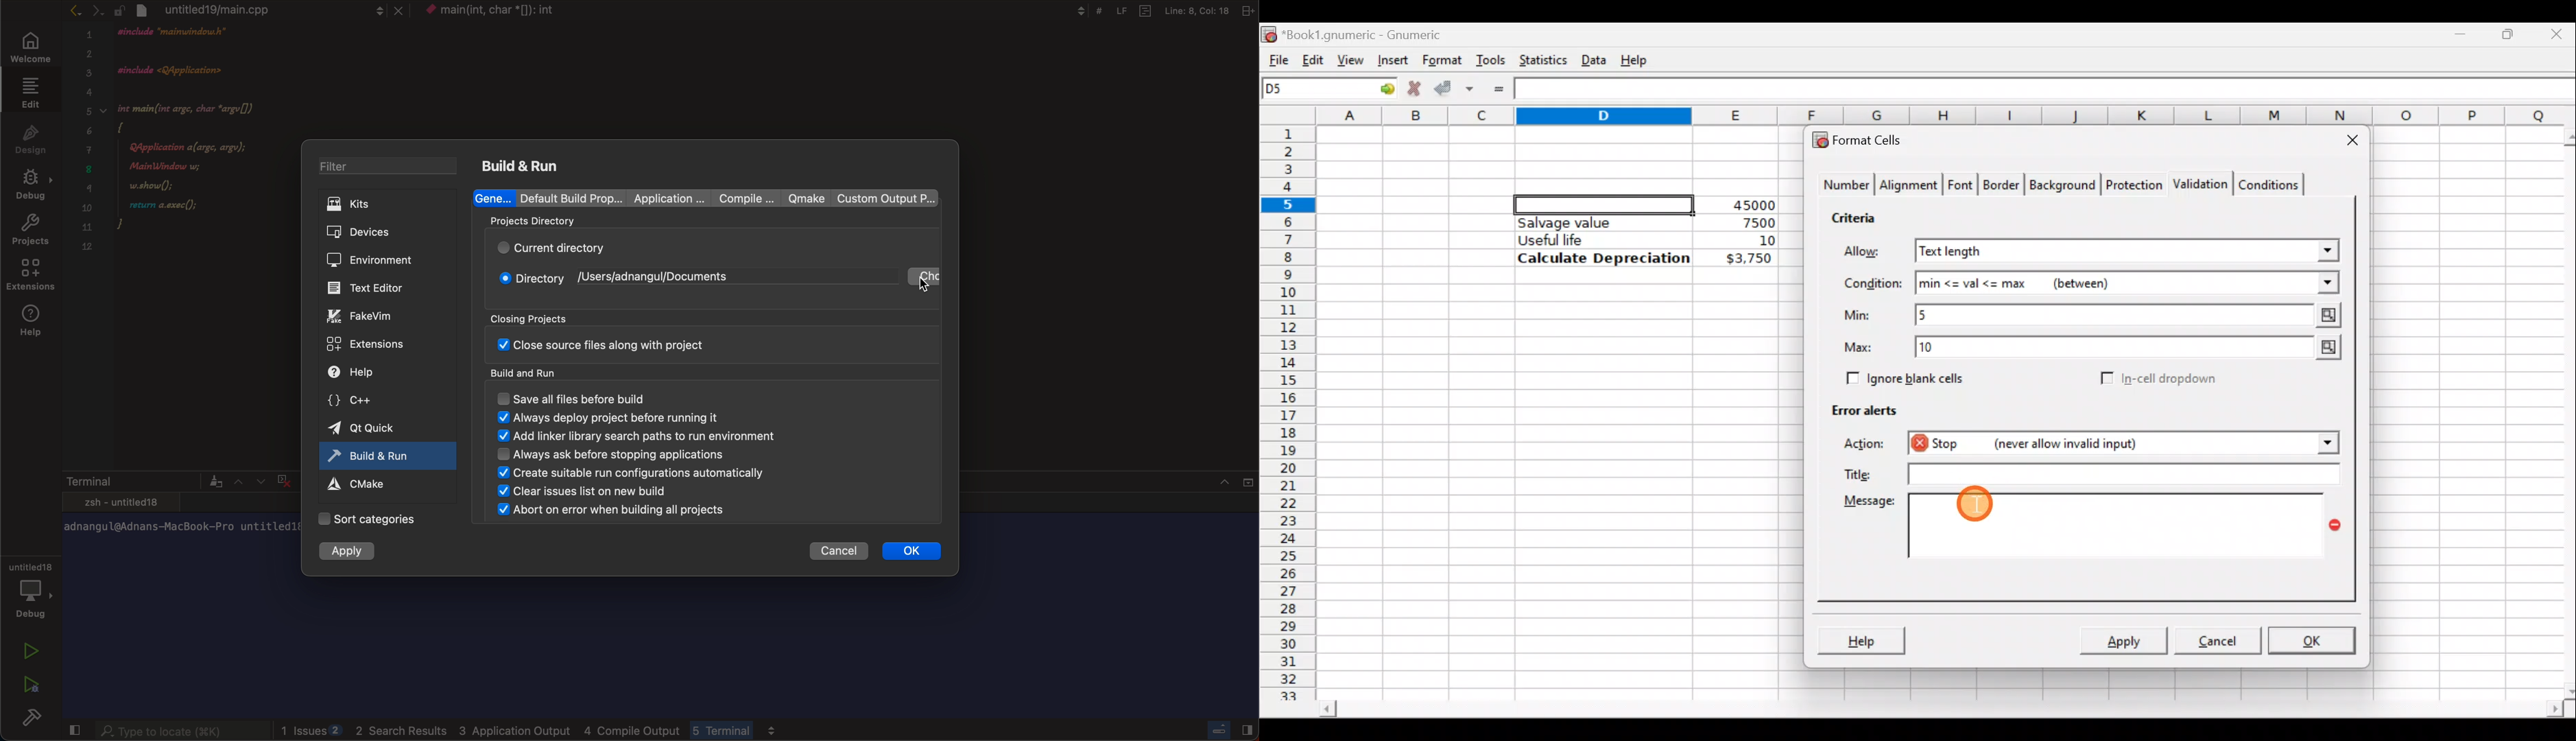 Image resolution: width=2576 pixels, height=756 pixels. I want to click on $3,750, so click(1748, 259).